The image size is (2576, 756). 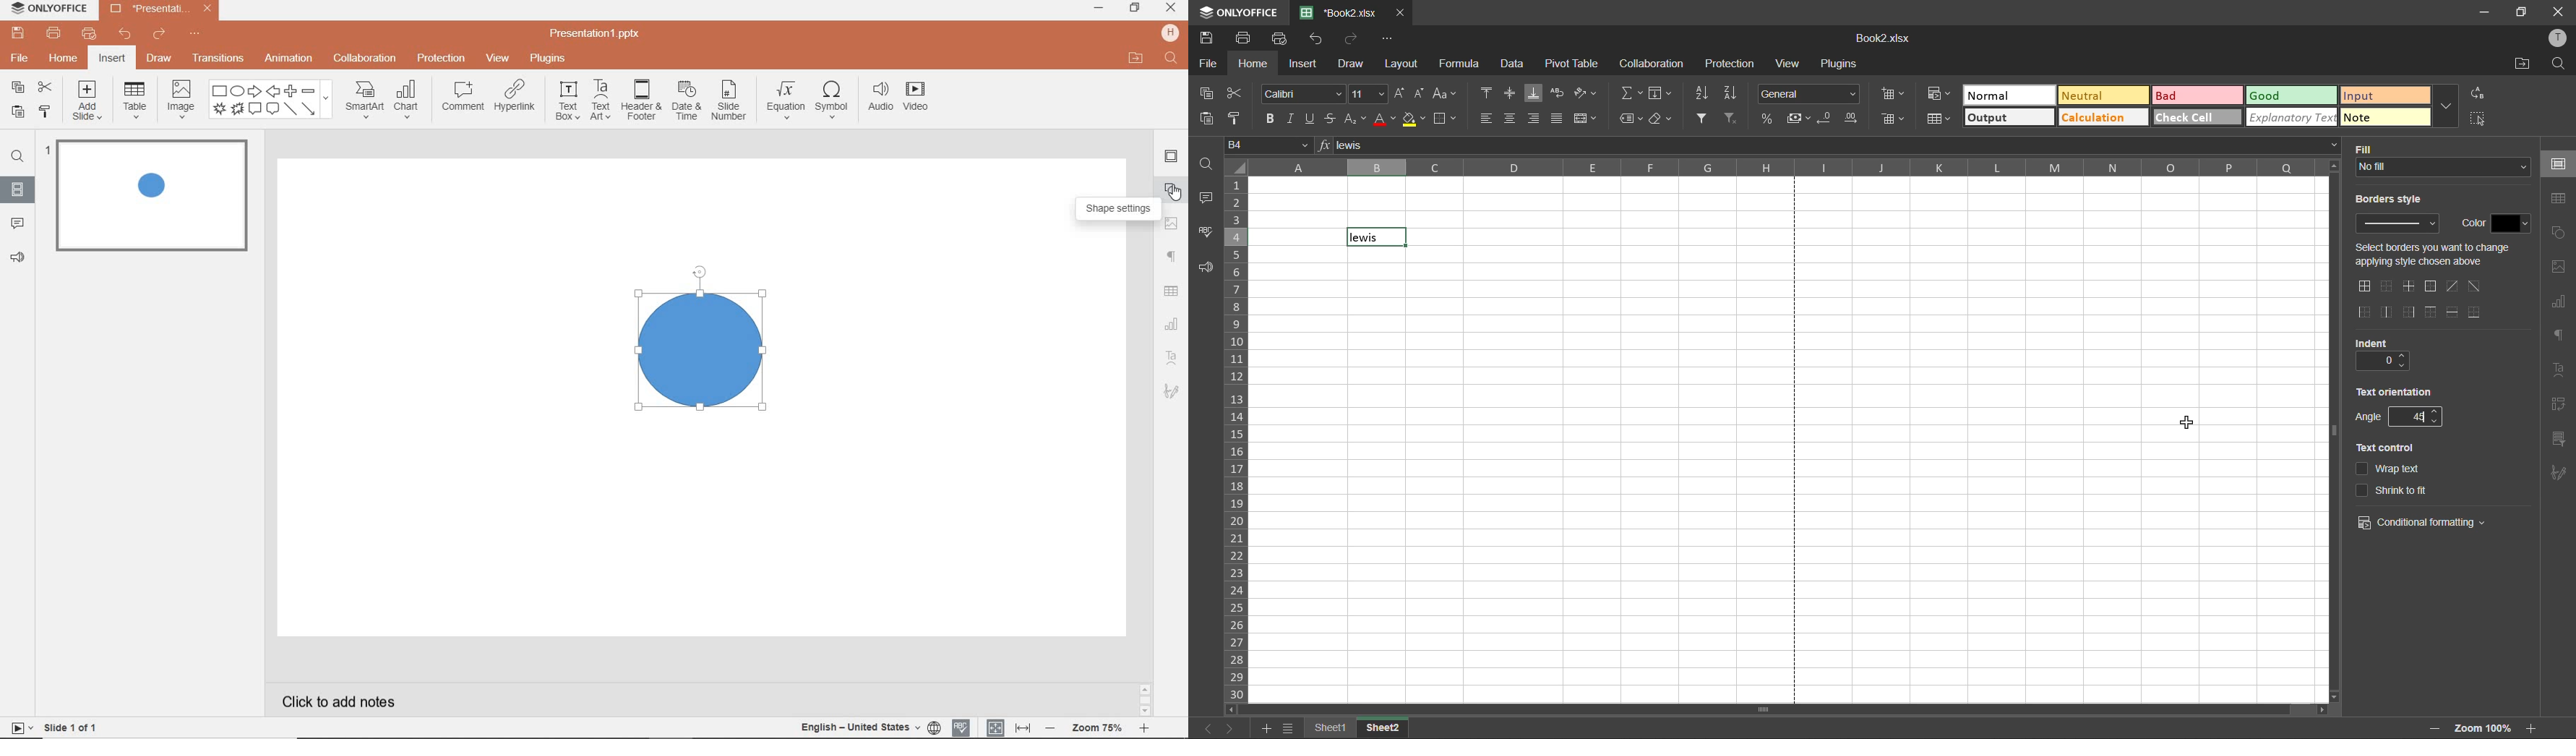 What do you see at coordinates (2558, 63) in the screenshot?
I see `find` at bounding box center [2558, 63].